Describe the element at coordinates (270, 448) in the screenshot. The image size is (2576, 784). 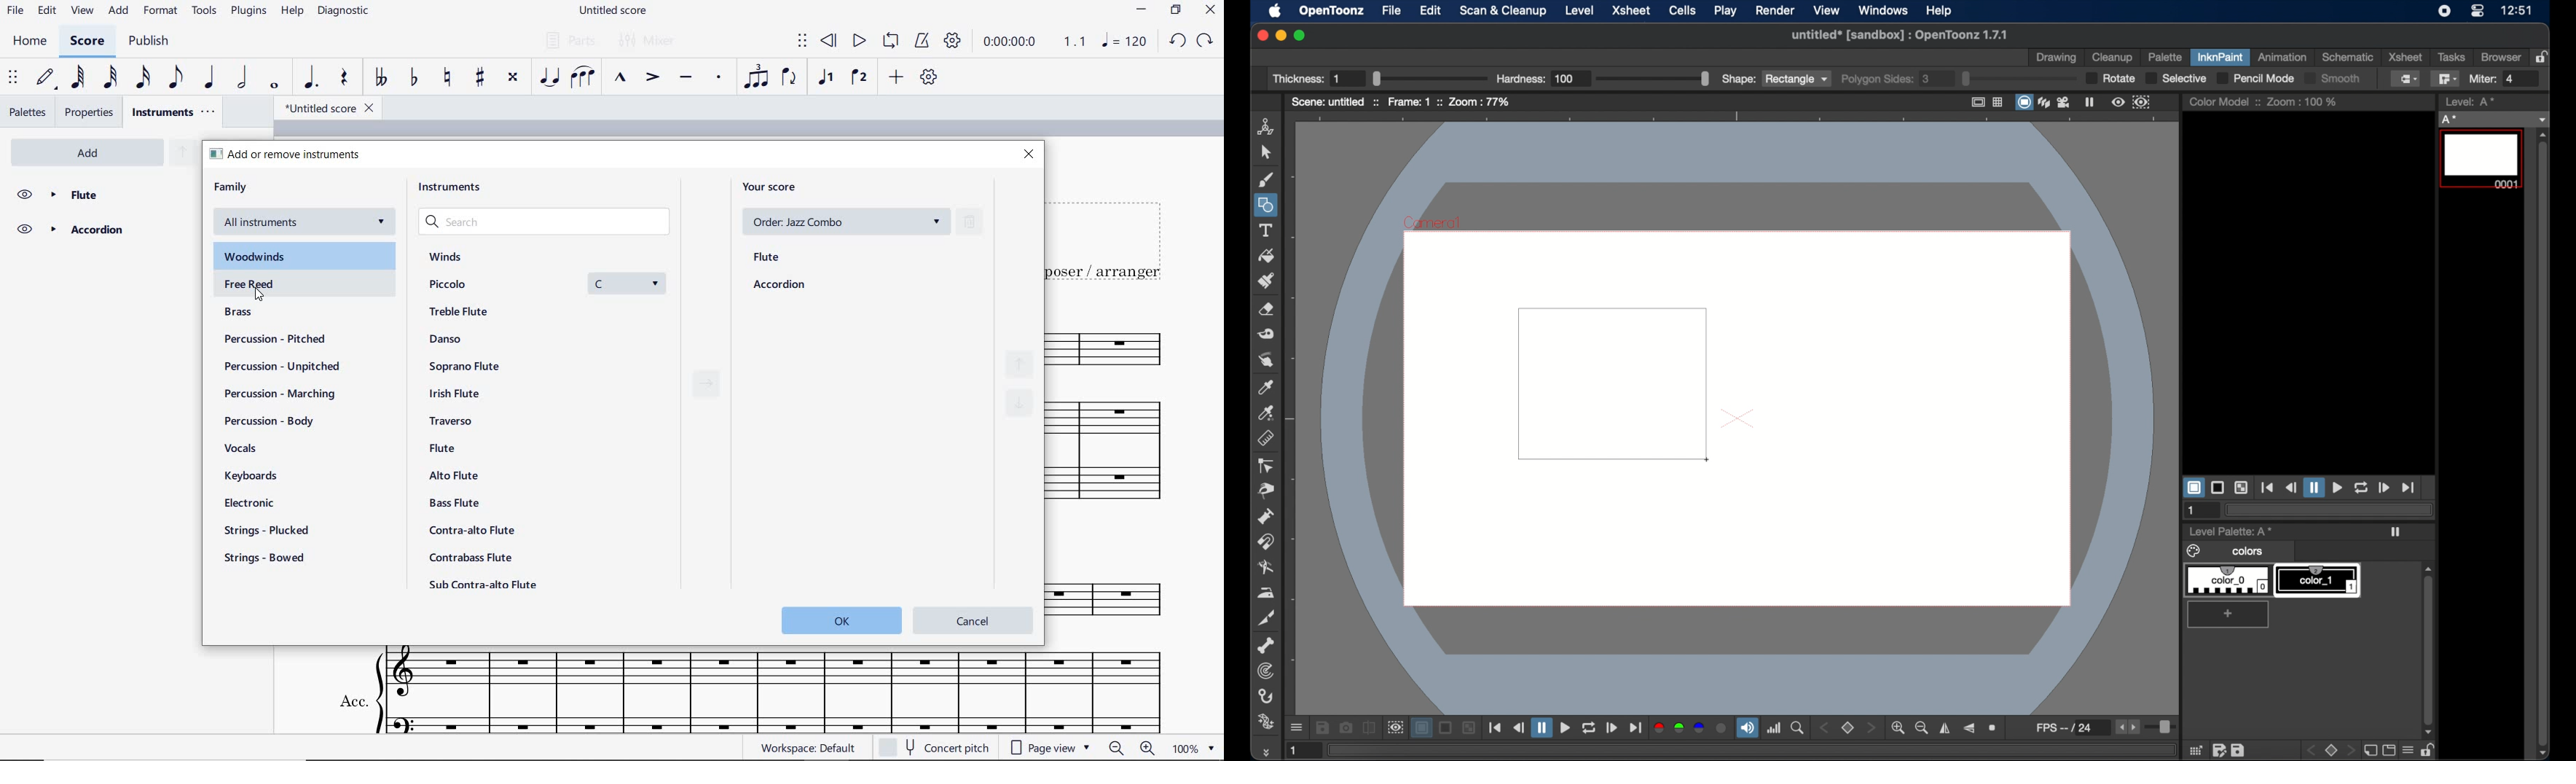
I see `vocals` at that location.